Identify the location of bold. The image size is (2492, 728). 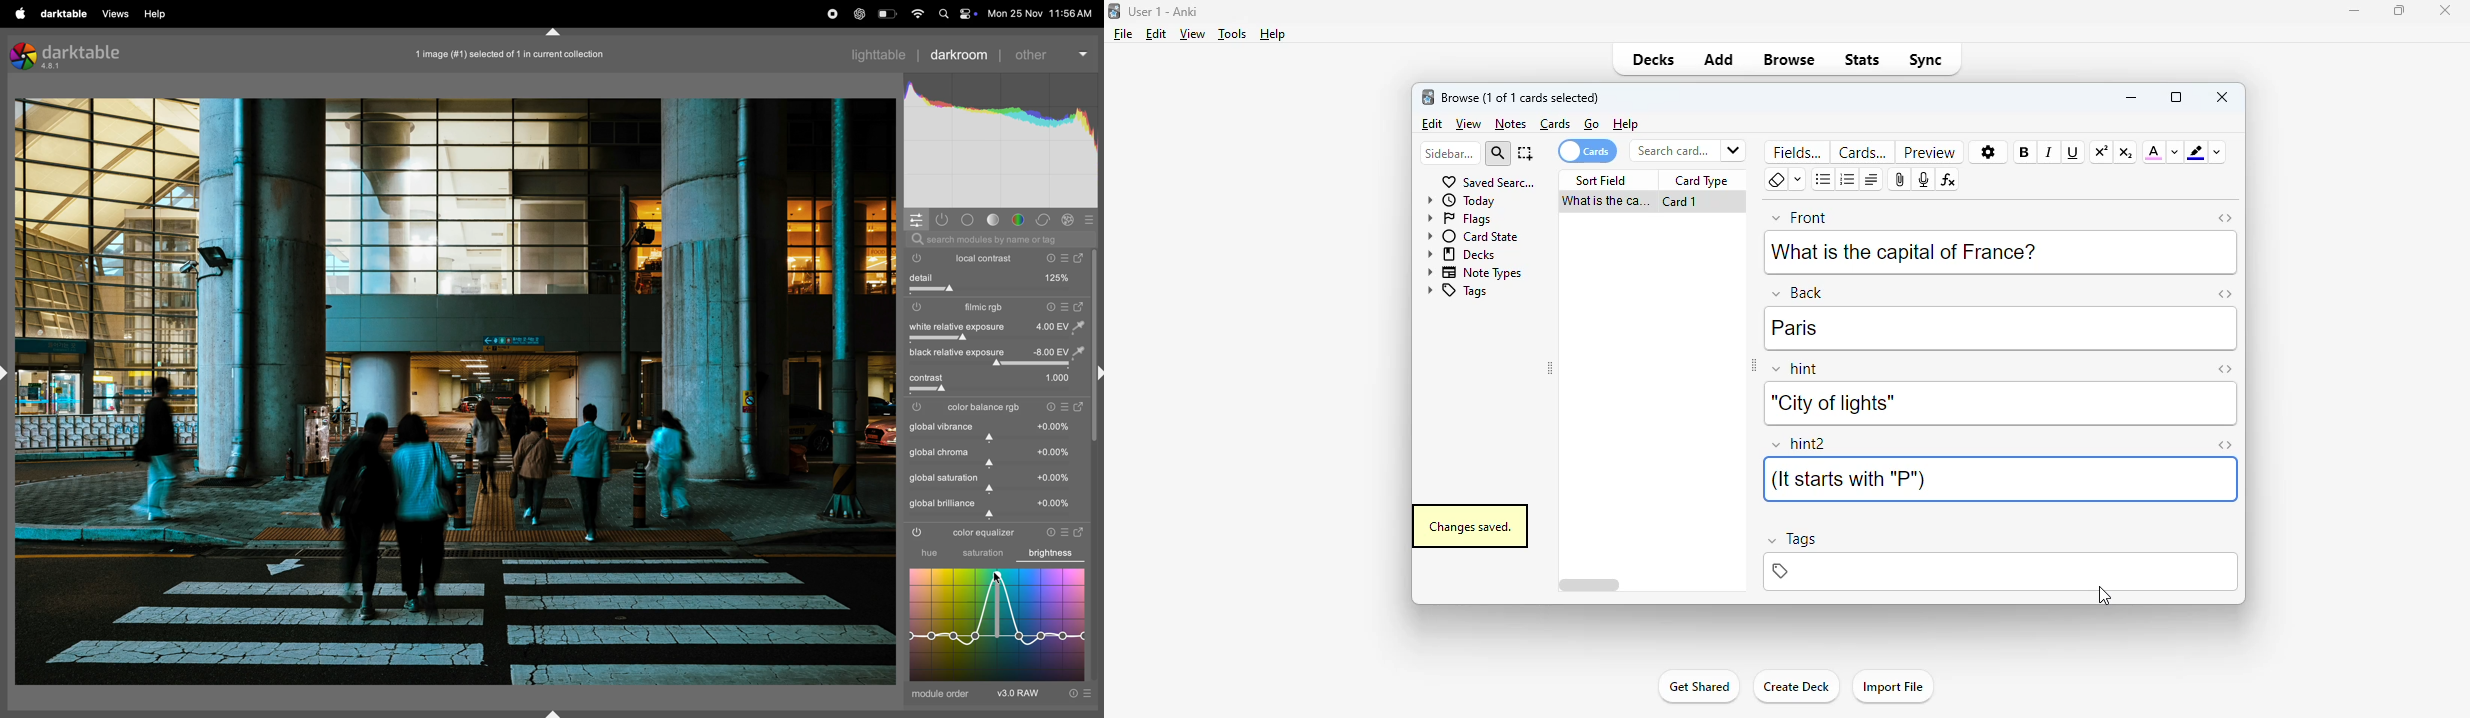
(2023, 151).